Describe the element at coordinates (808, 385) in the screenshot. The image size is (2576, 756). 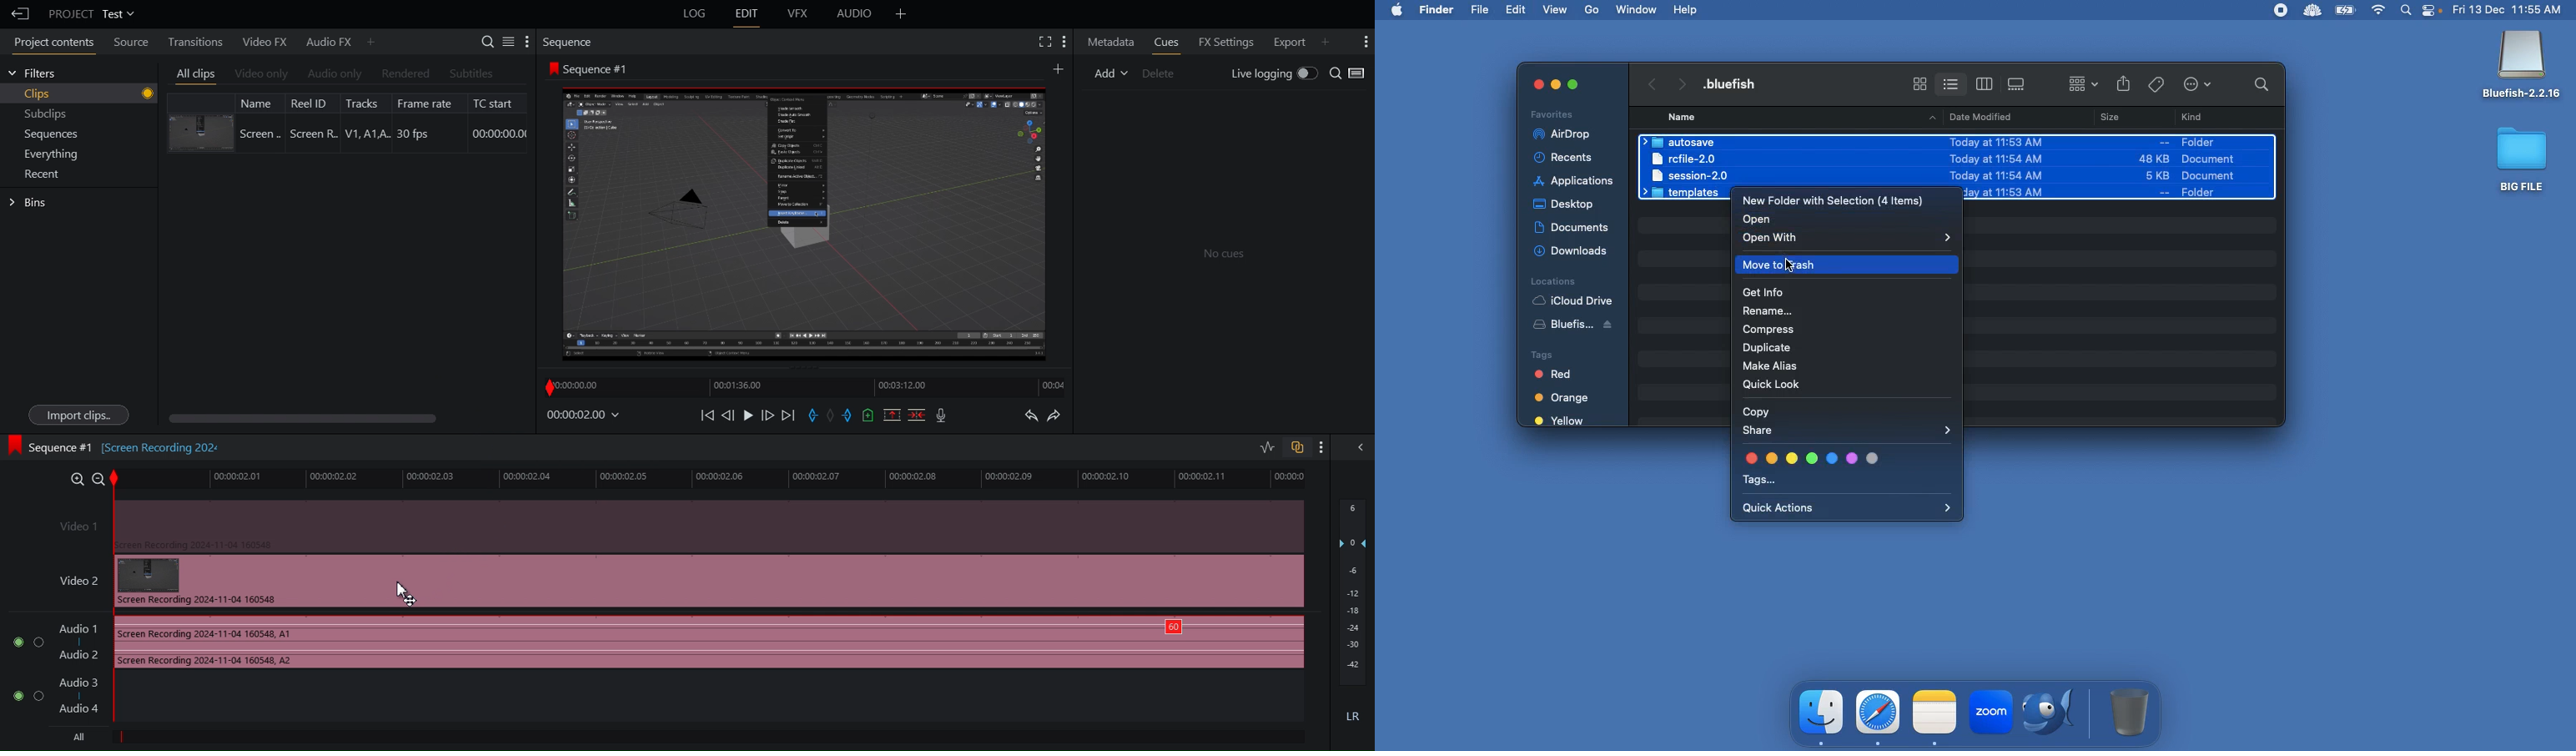
I see `Timeline` at that location.